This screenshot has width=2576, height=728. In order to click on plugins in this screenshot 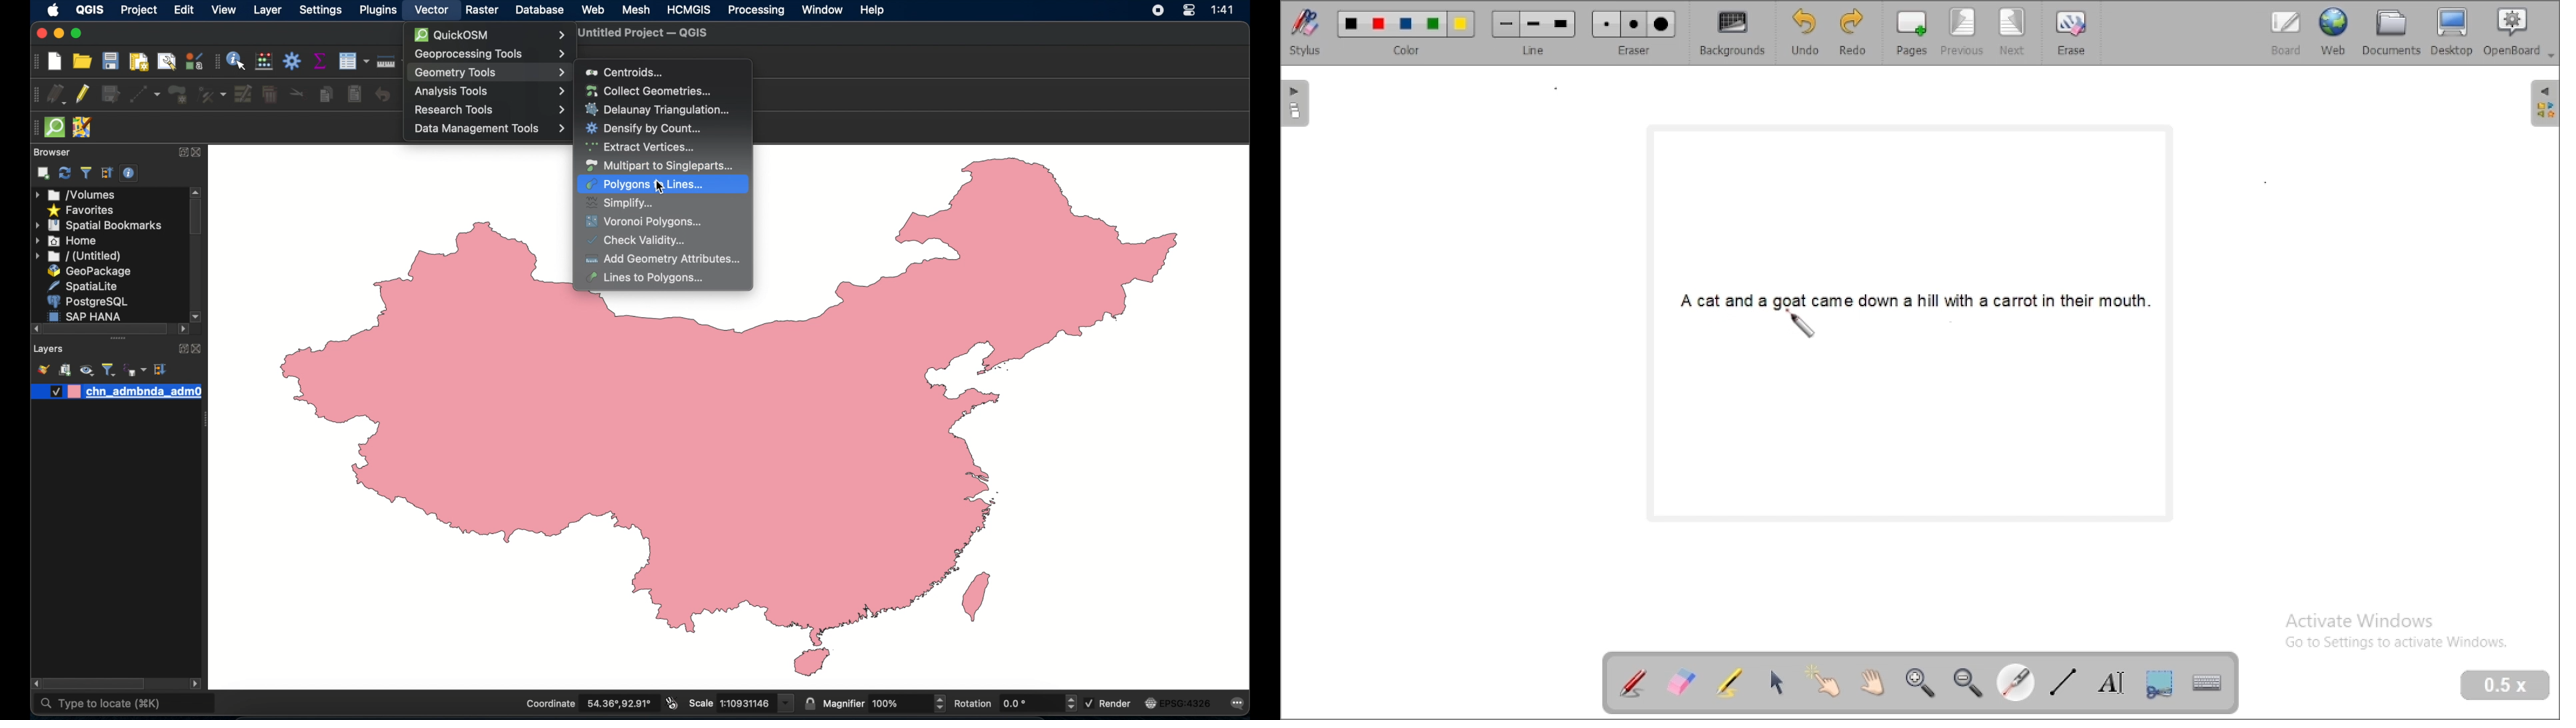, I will do `click(377, 10)`.